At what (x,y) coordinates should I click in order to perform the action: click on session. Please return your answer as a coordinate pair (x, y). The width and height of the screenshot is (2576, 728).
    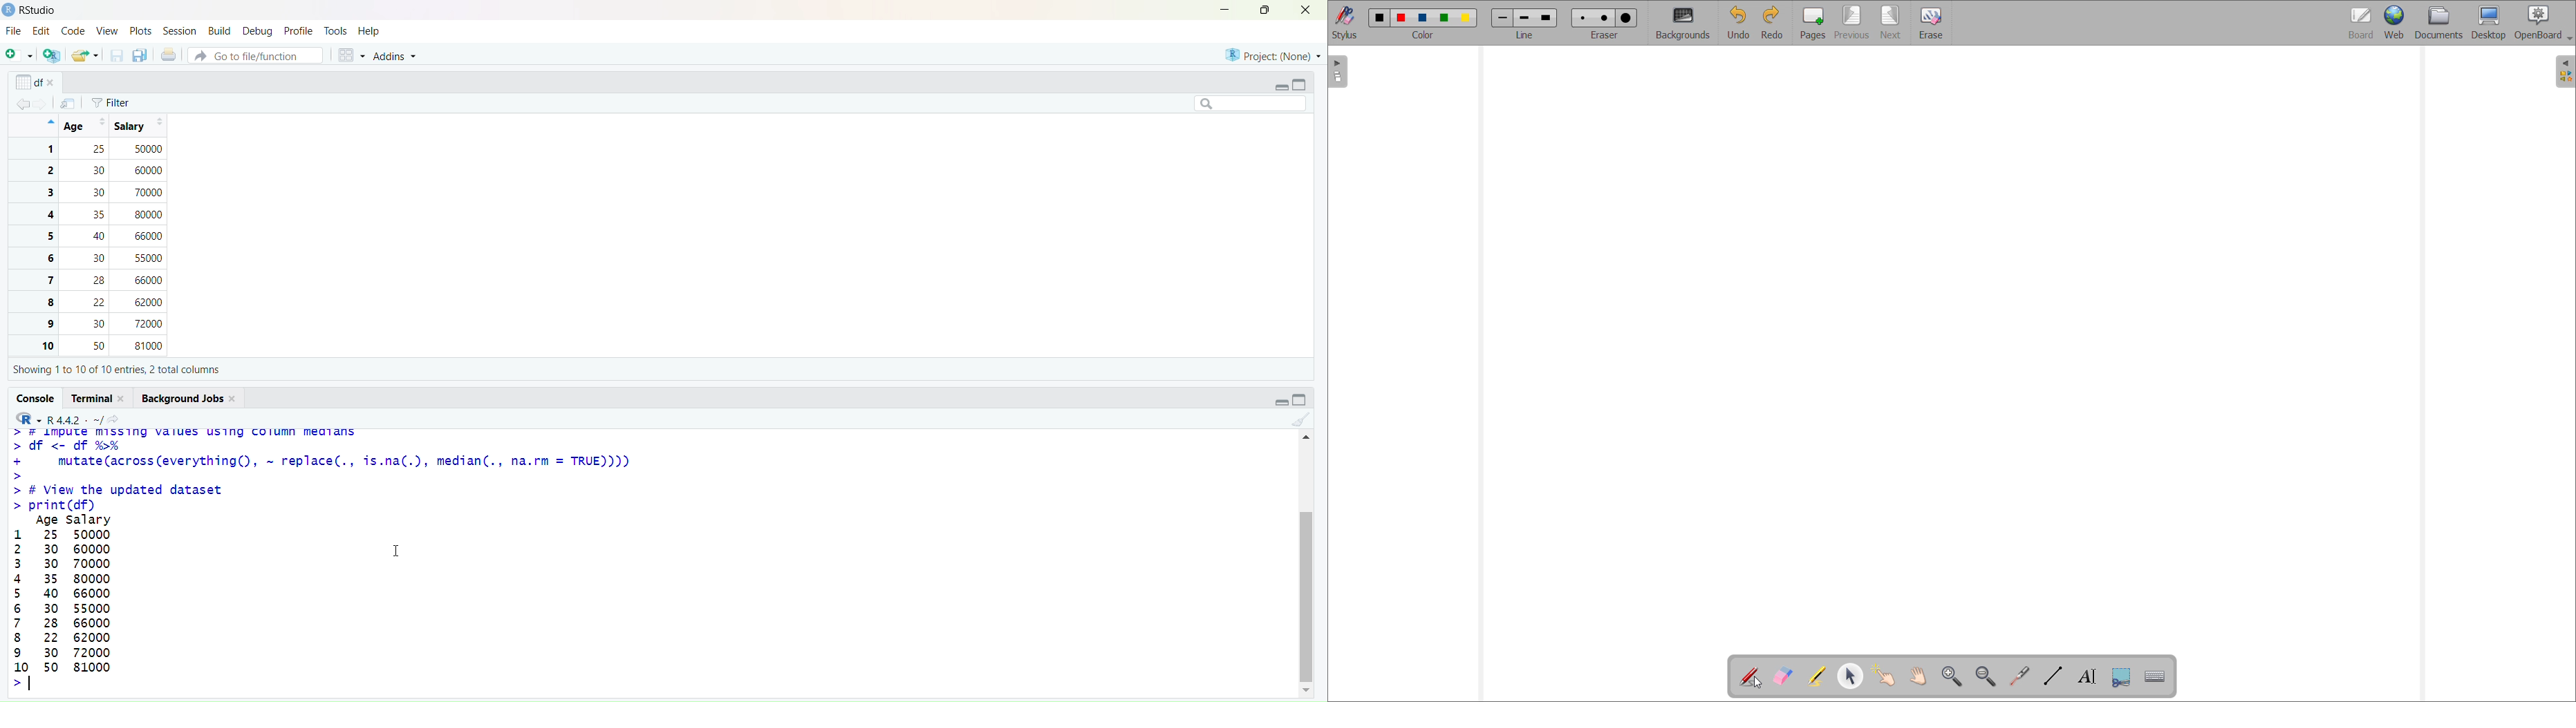
    Looking at the image, I should click on (180, 32).